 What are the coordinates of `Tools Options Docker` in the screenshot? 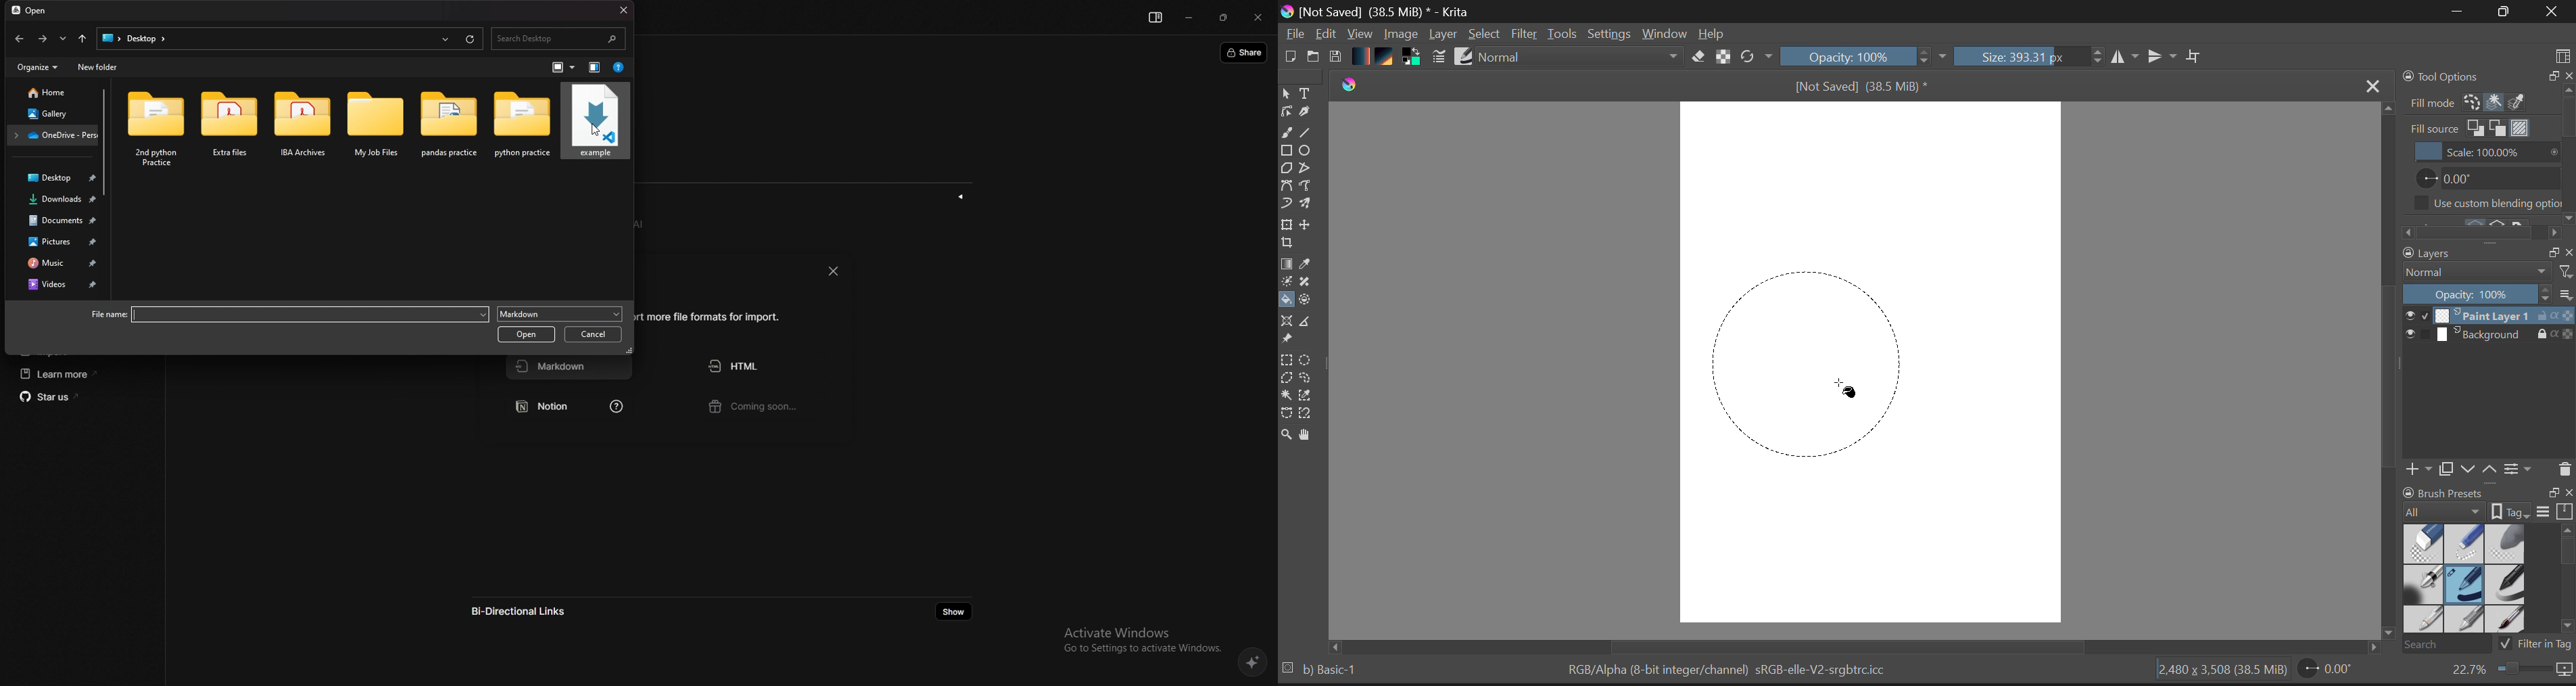 It's located at (2487, 89).